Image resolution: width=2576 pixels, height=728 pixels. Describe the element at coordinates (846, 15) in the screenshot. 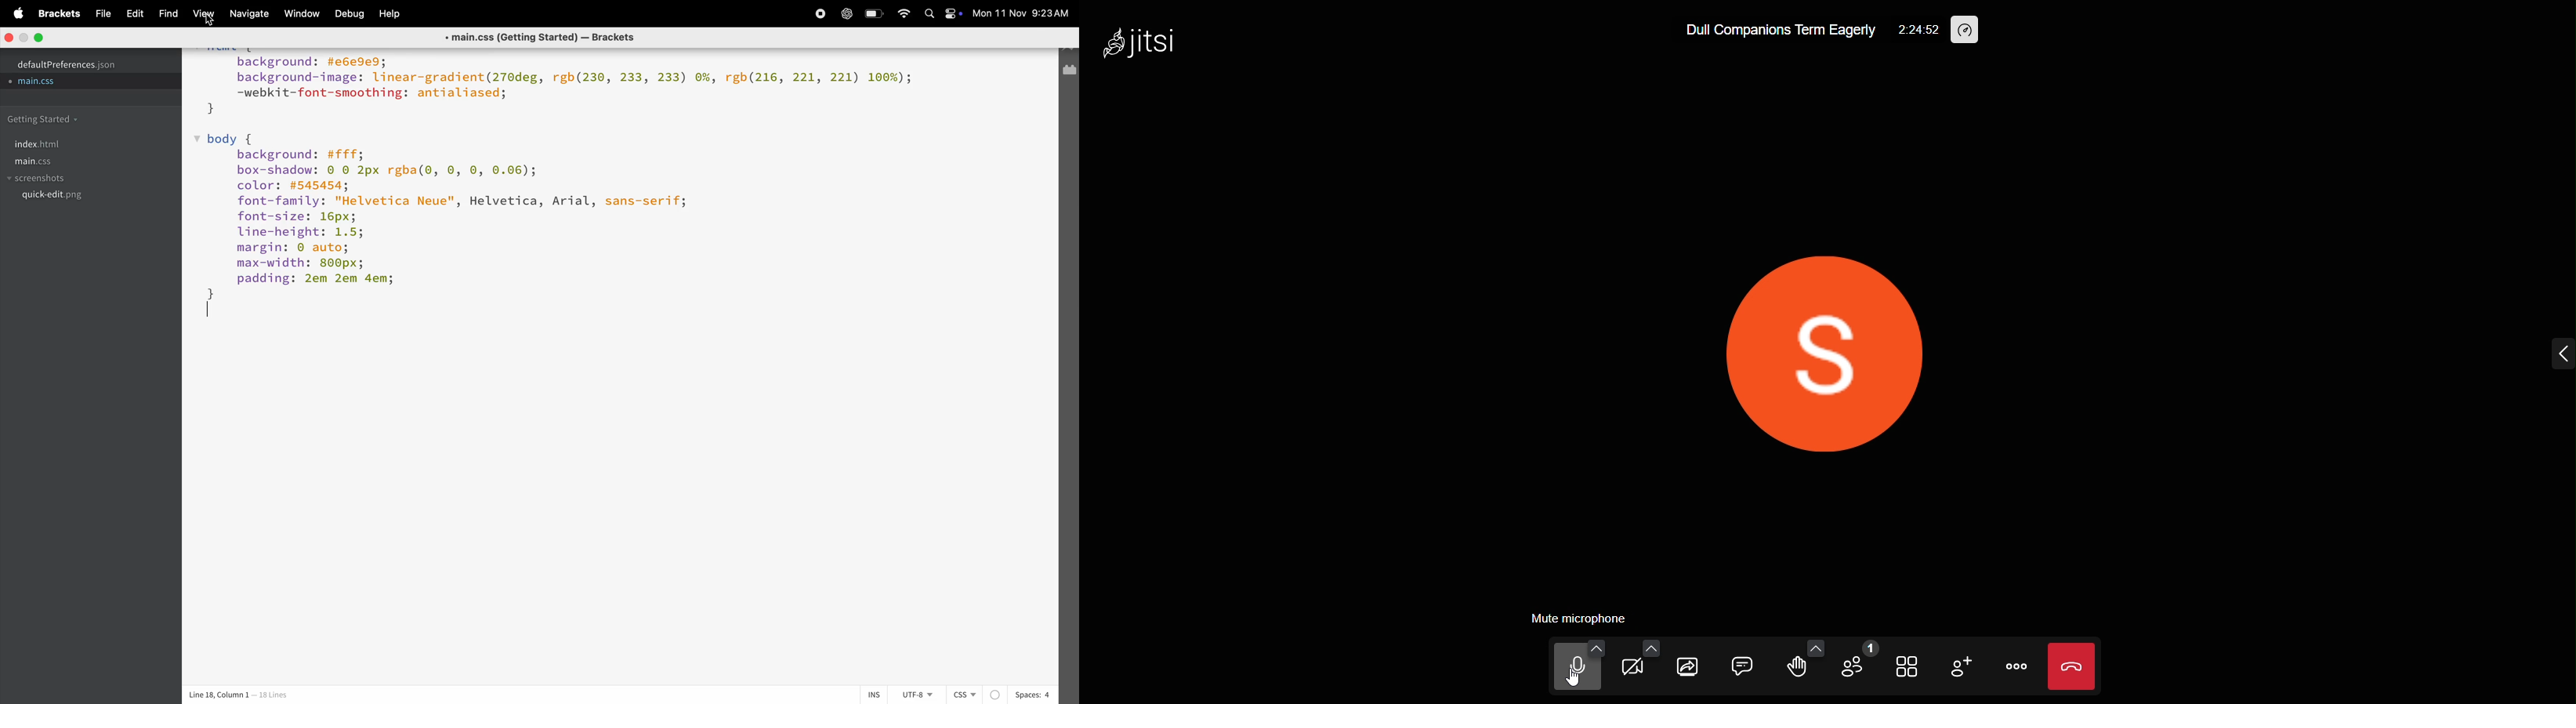

I see `record` at that location.